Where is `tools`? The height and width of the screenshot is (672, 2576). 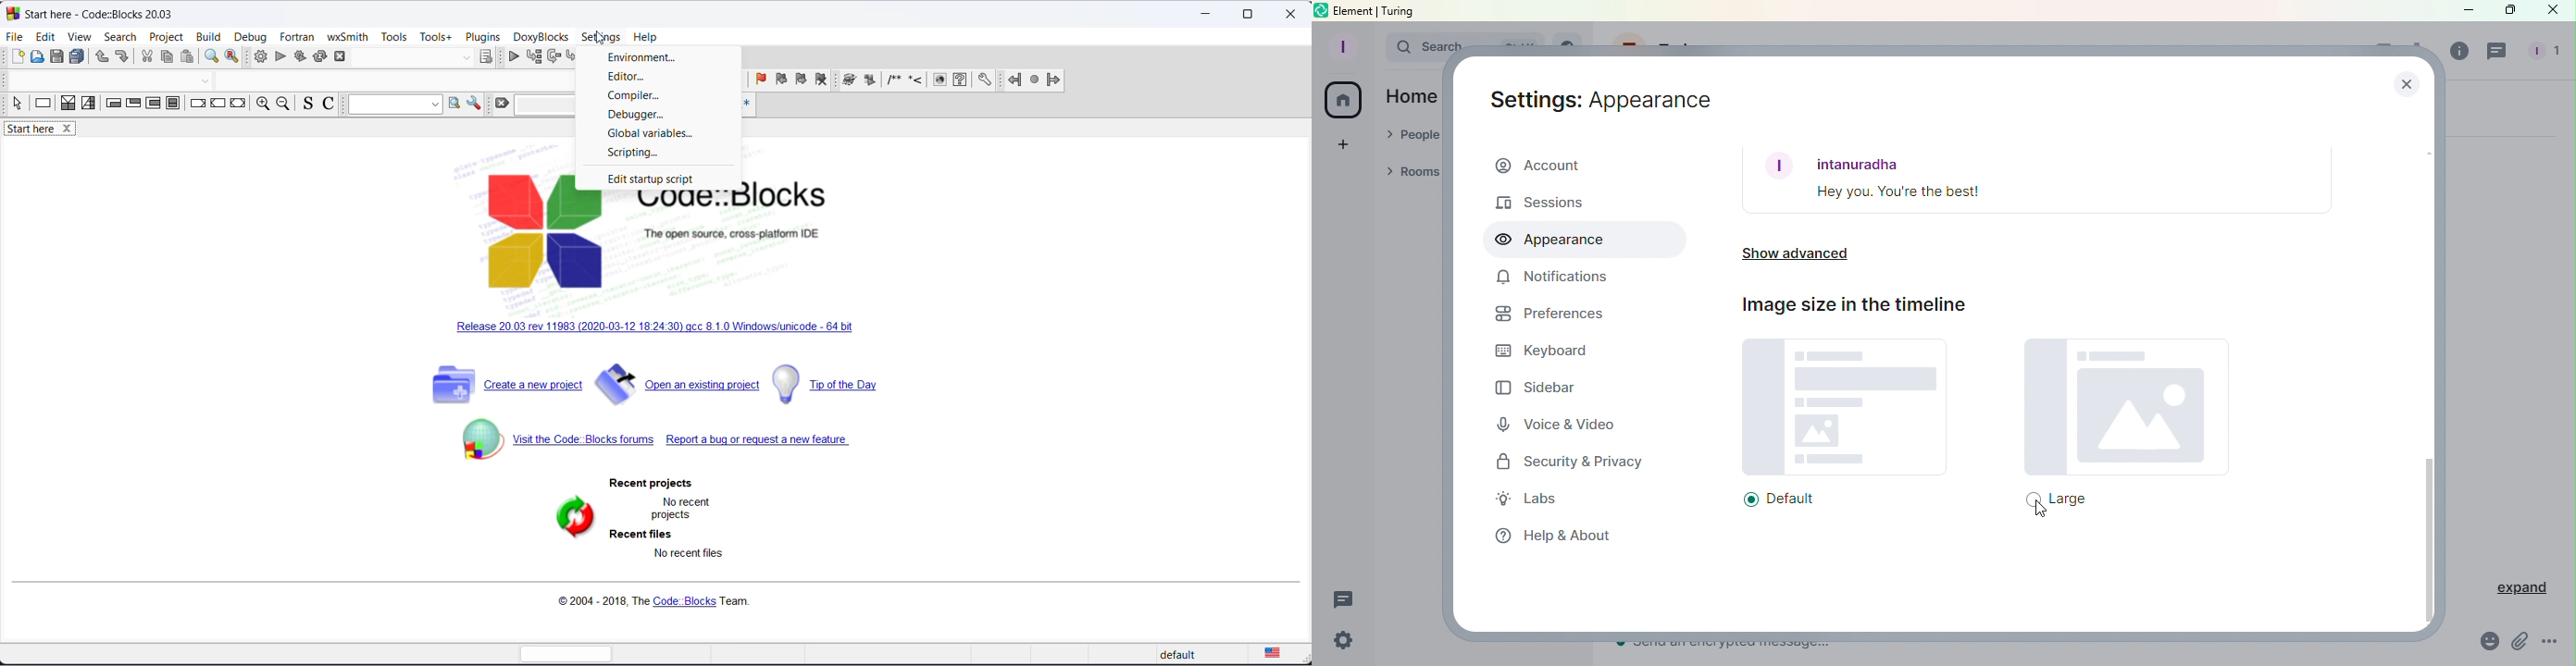 tools is located at coordinates (395, 37).